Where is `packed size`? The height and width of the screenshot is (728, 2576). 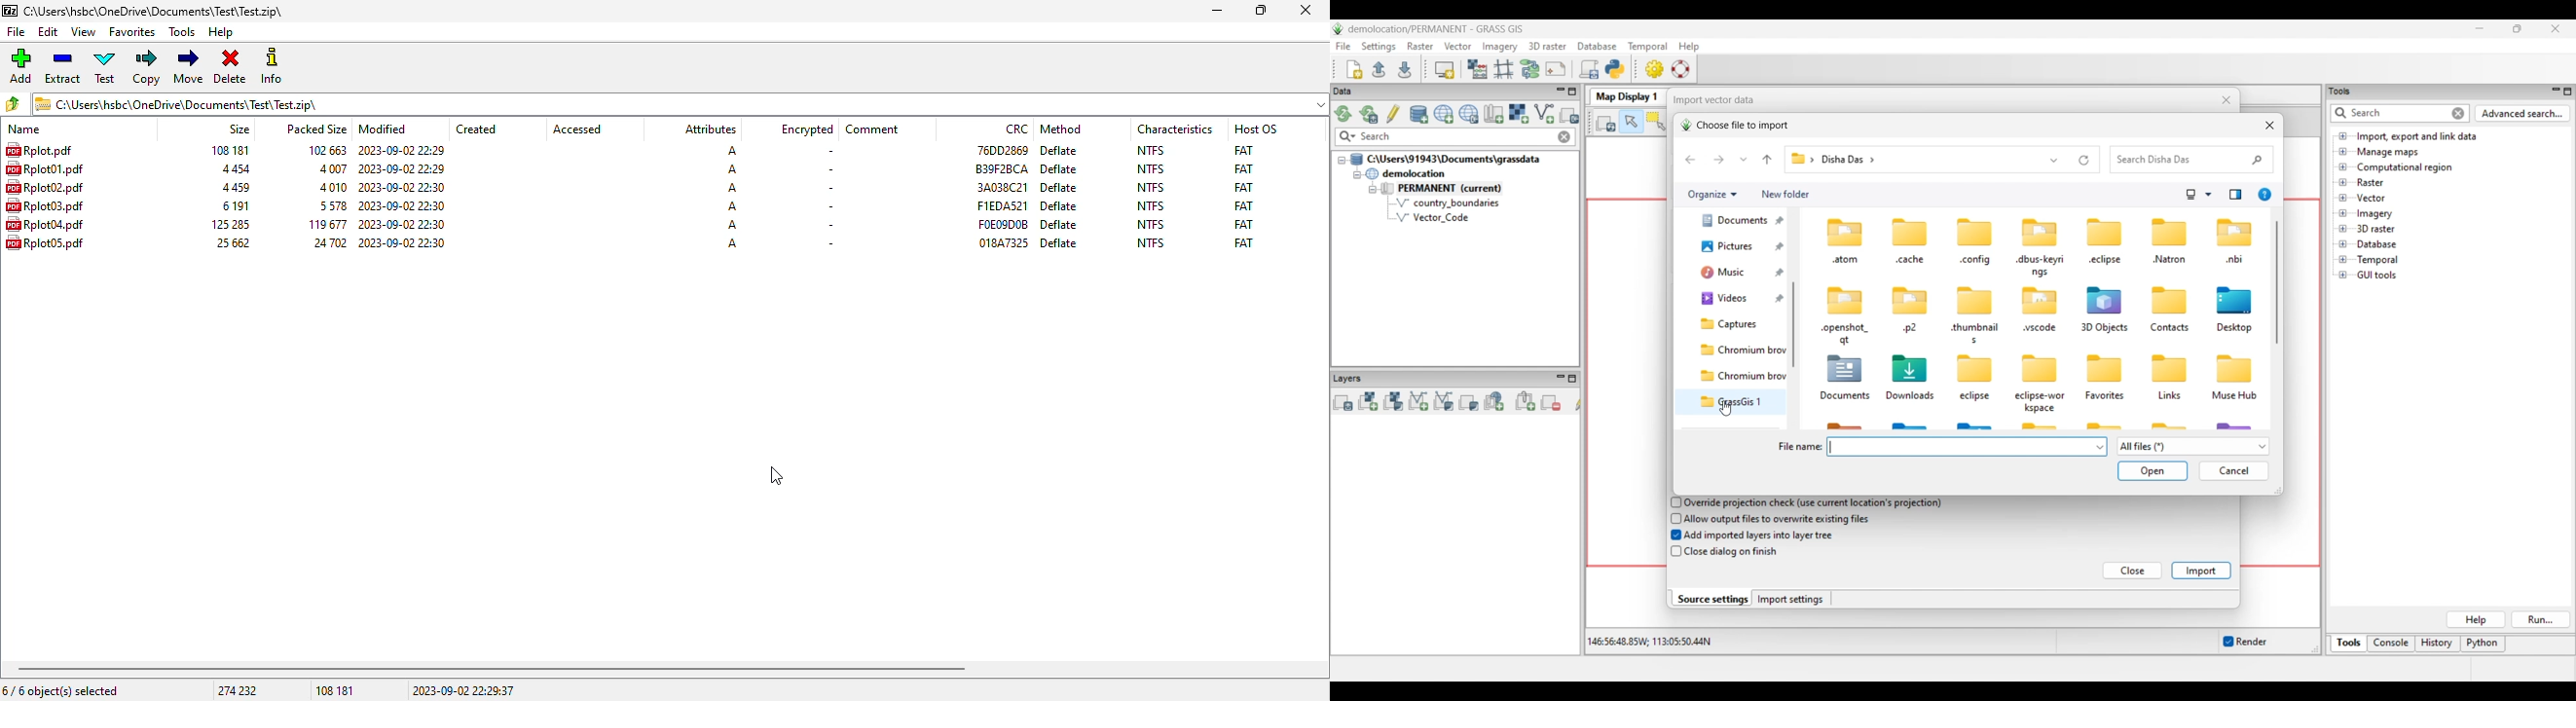
packed size is located at coordinates (326, 242).